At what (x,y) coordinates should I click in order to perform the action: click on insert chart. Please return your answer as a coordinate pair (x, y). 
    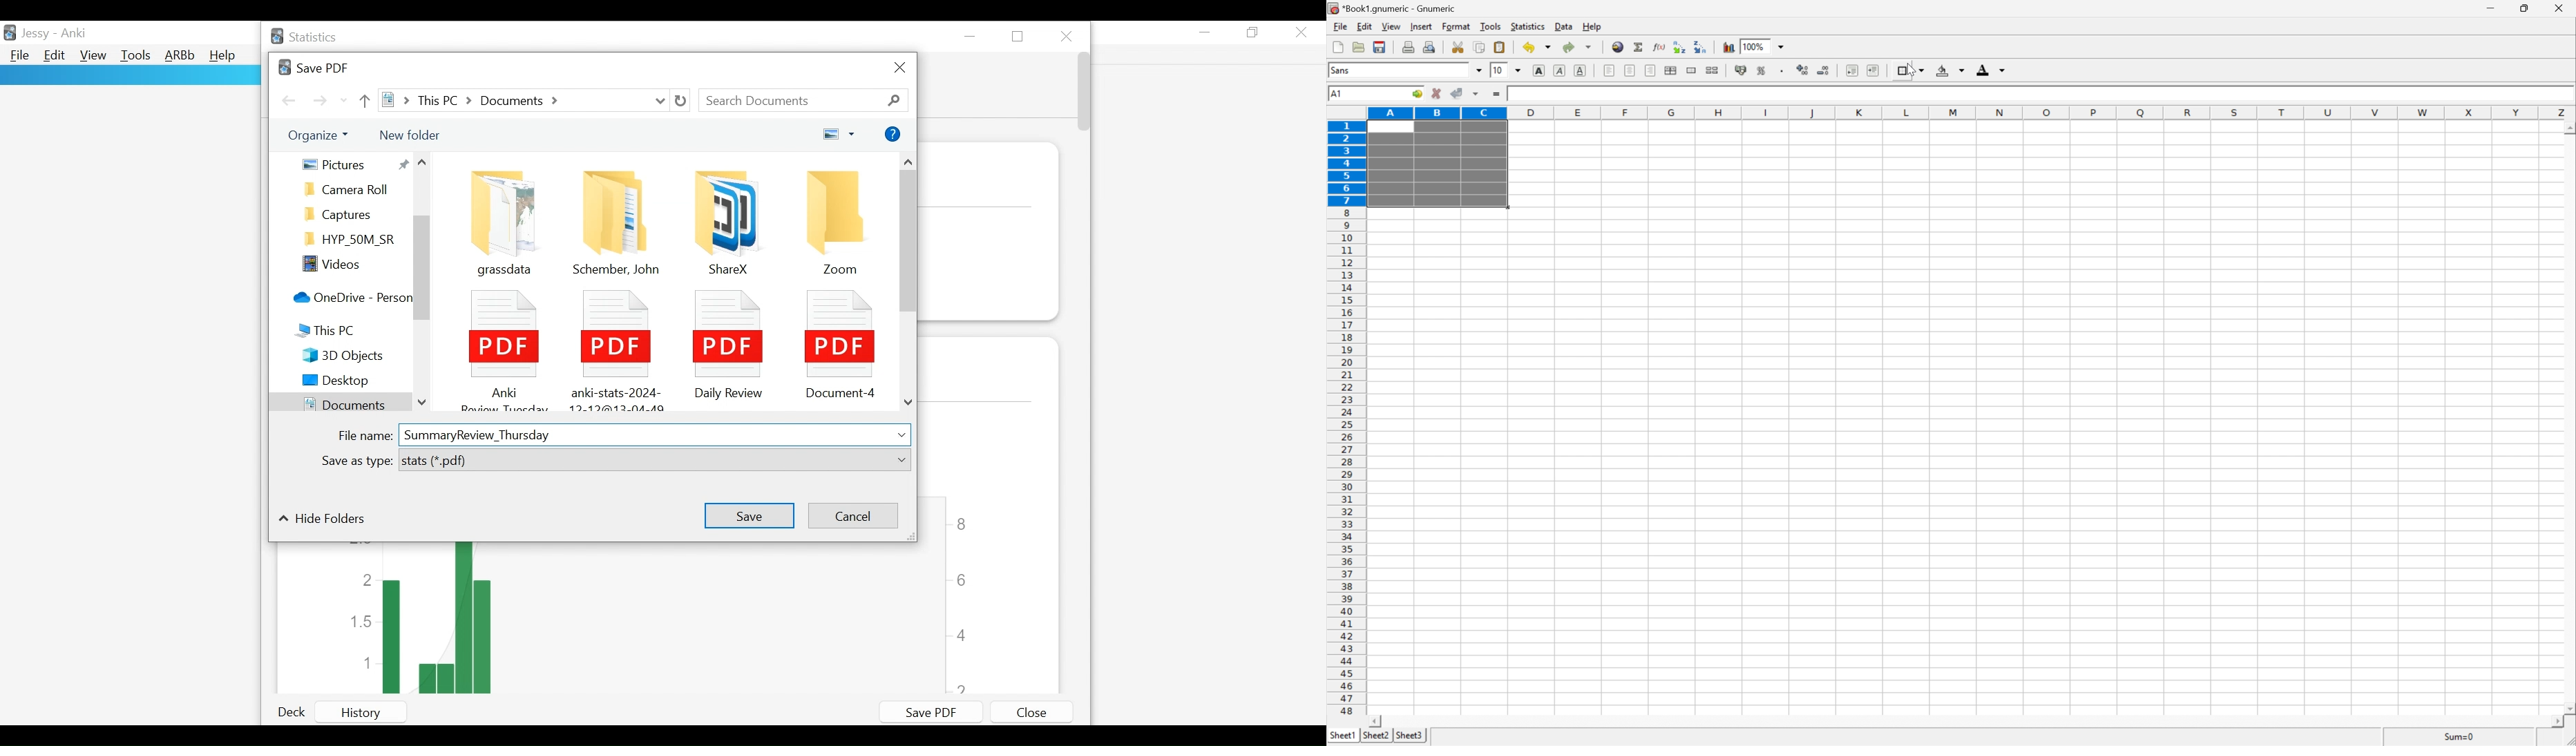
    Looking at the image, I should click on (1727, 46).